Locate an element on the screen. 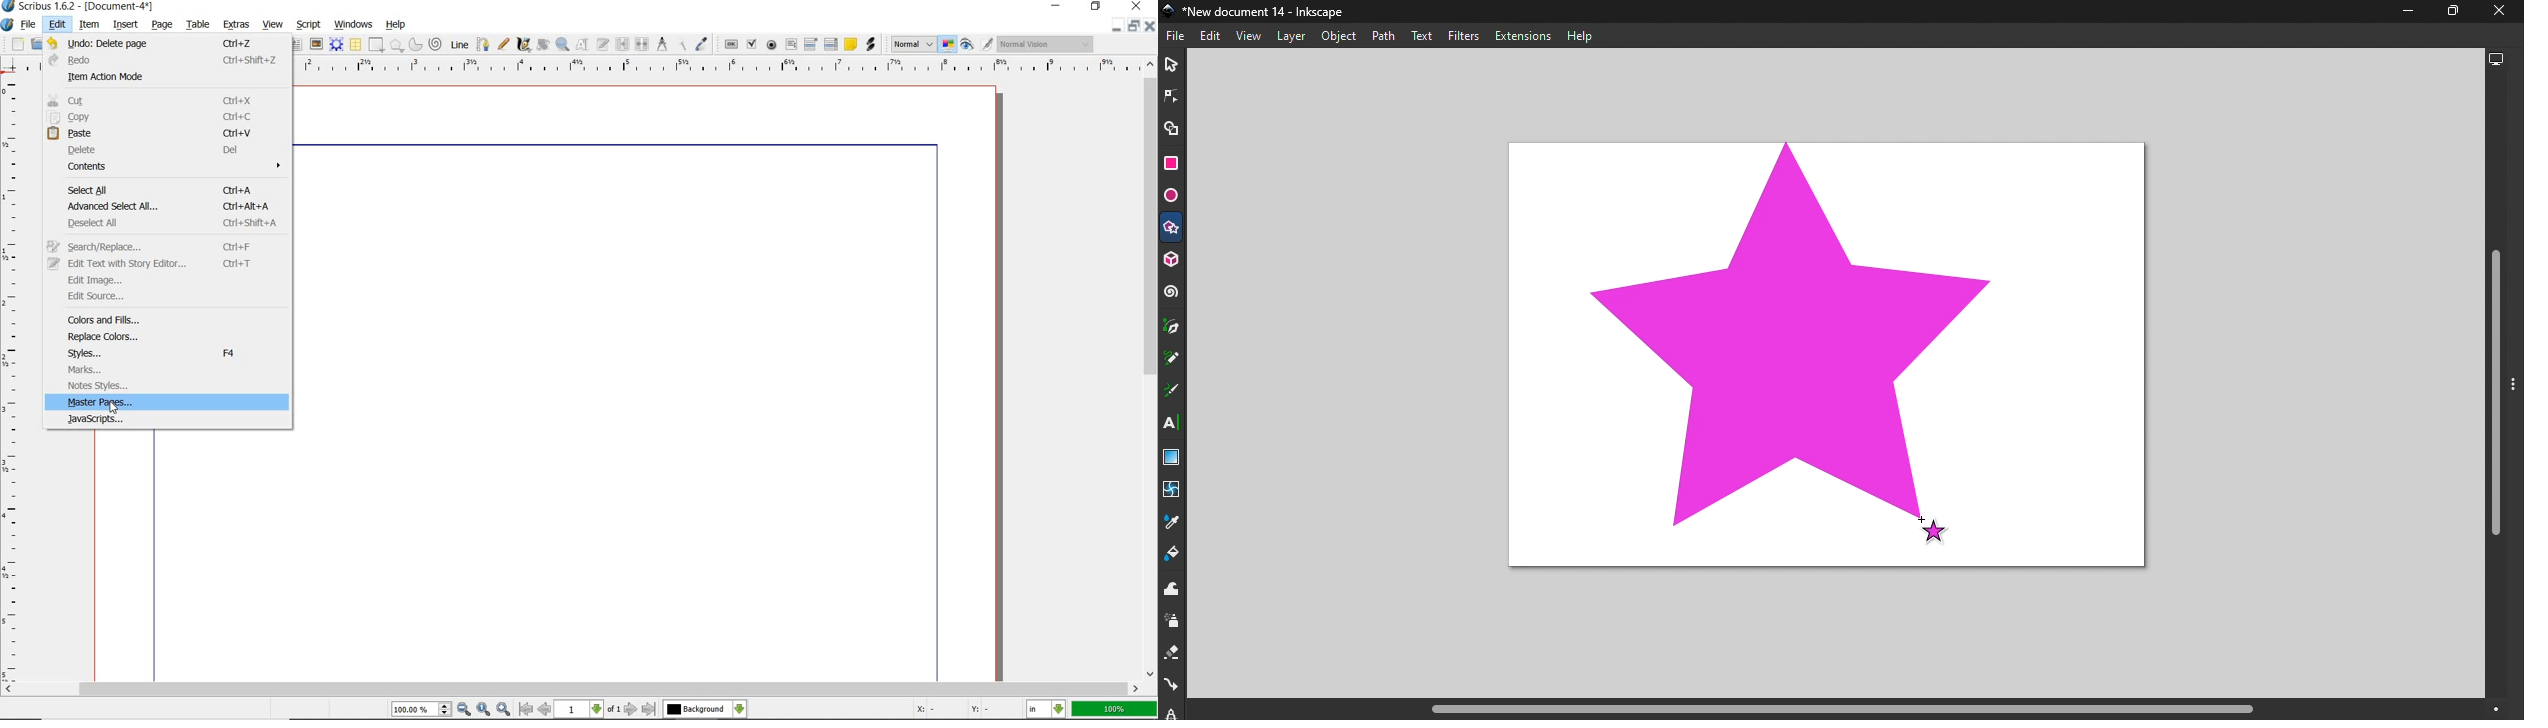 This screenshot has height=728, width=2548. Path is located at coordinates (1385, 35).